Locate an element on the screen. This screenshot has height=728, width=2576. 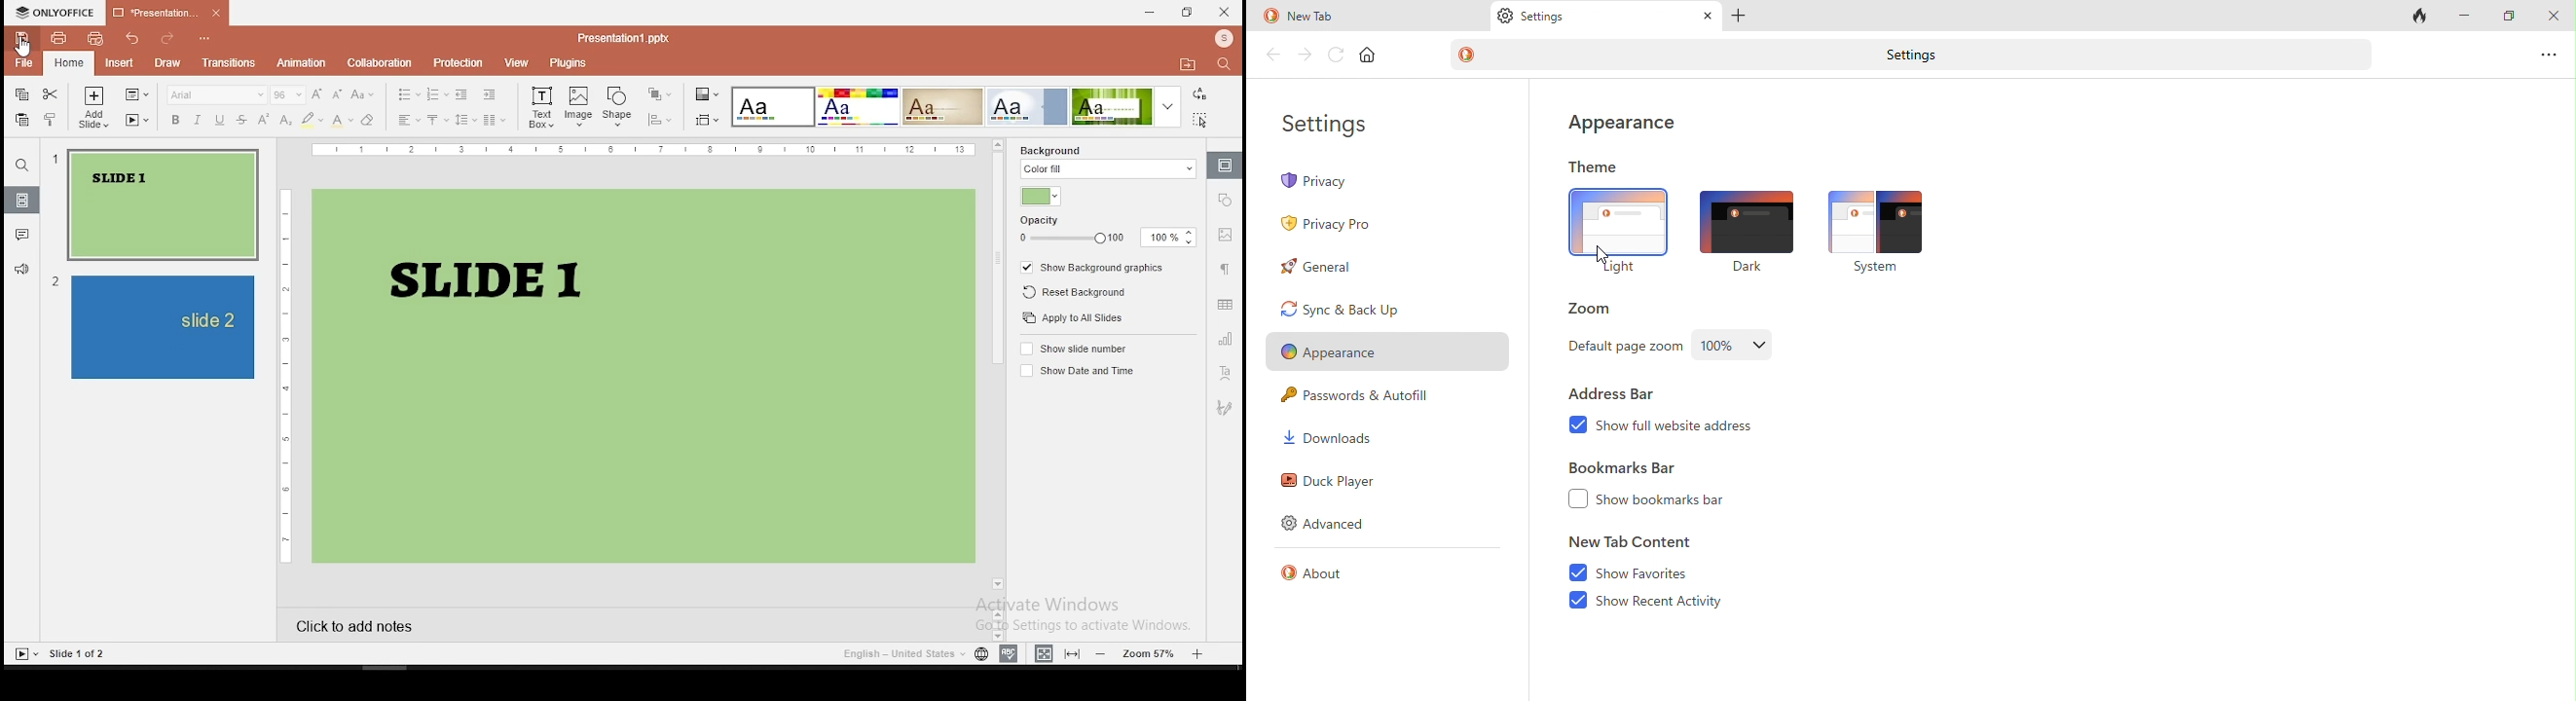
system is located at coordinates (1880, 230).